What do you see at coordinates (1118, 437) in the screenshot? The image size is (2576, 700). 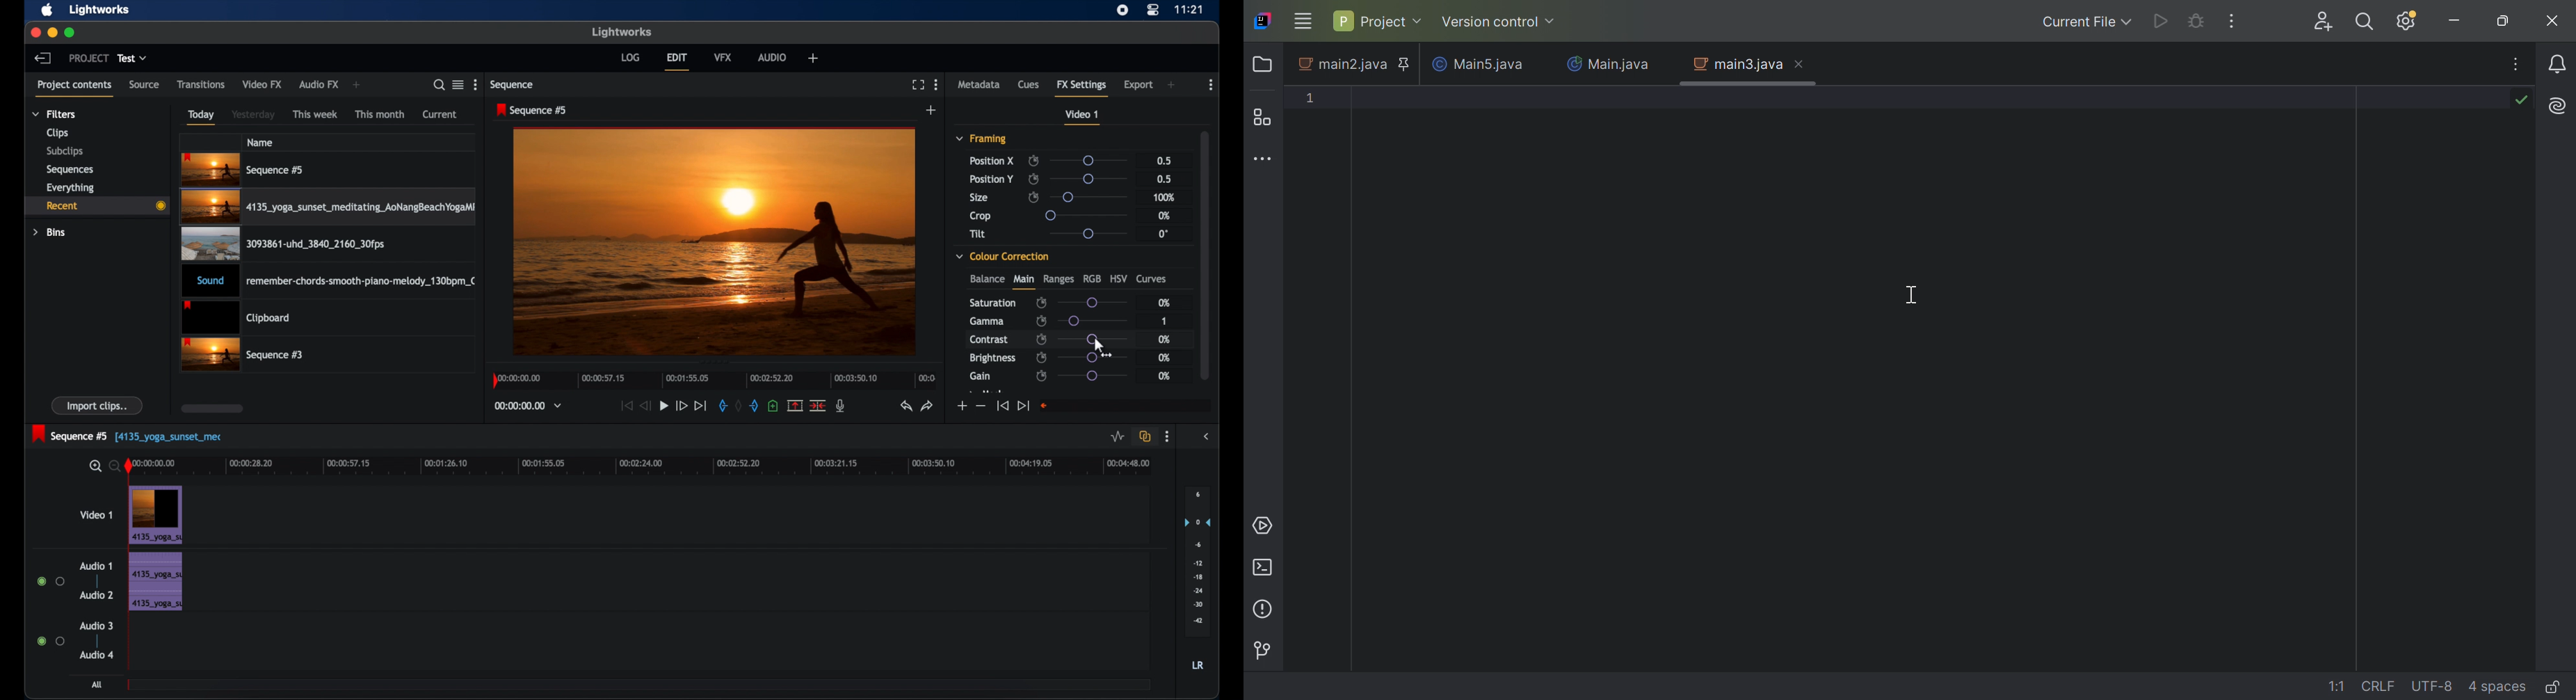 I see `toggle audio levels editing` at bounding box center [1118, 437].